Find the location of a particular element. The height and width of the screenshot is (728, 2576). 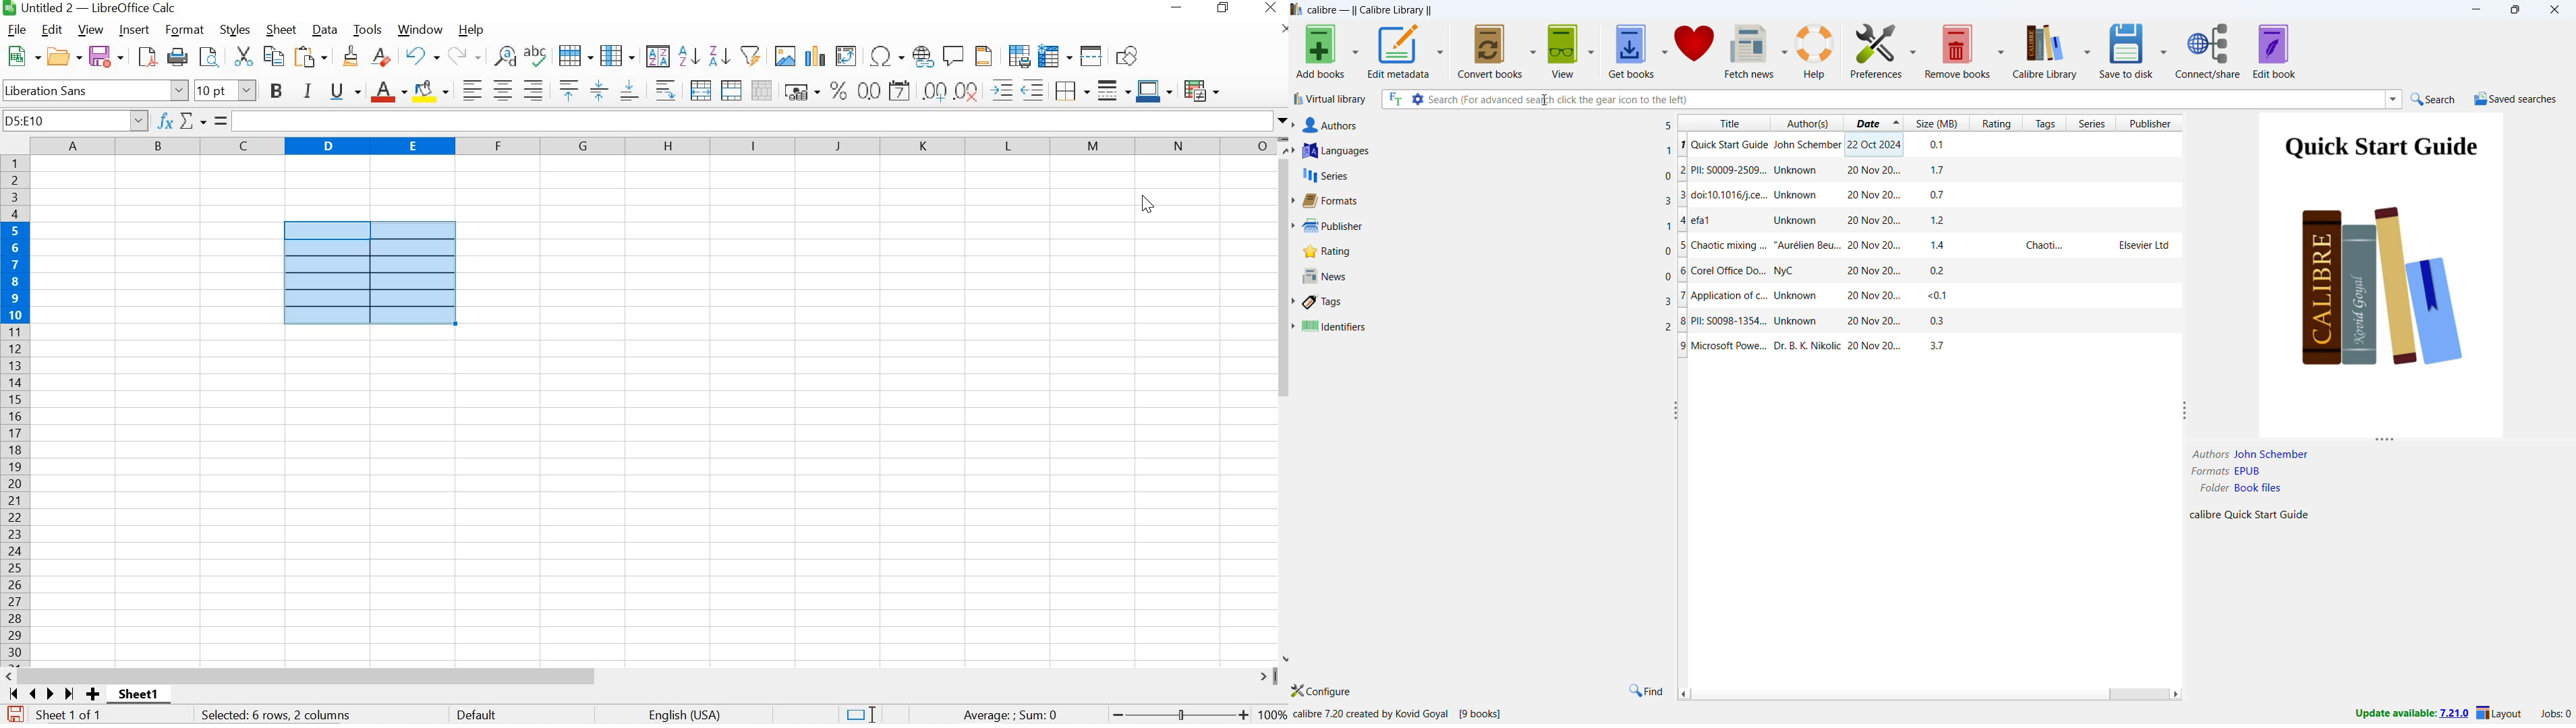

split window is located at coordinates (1092, 57).